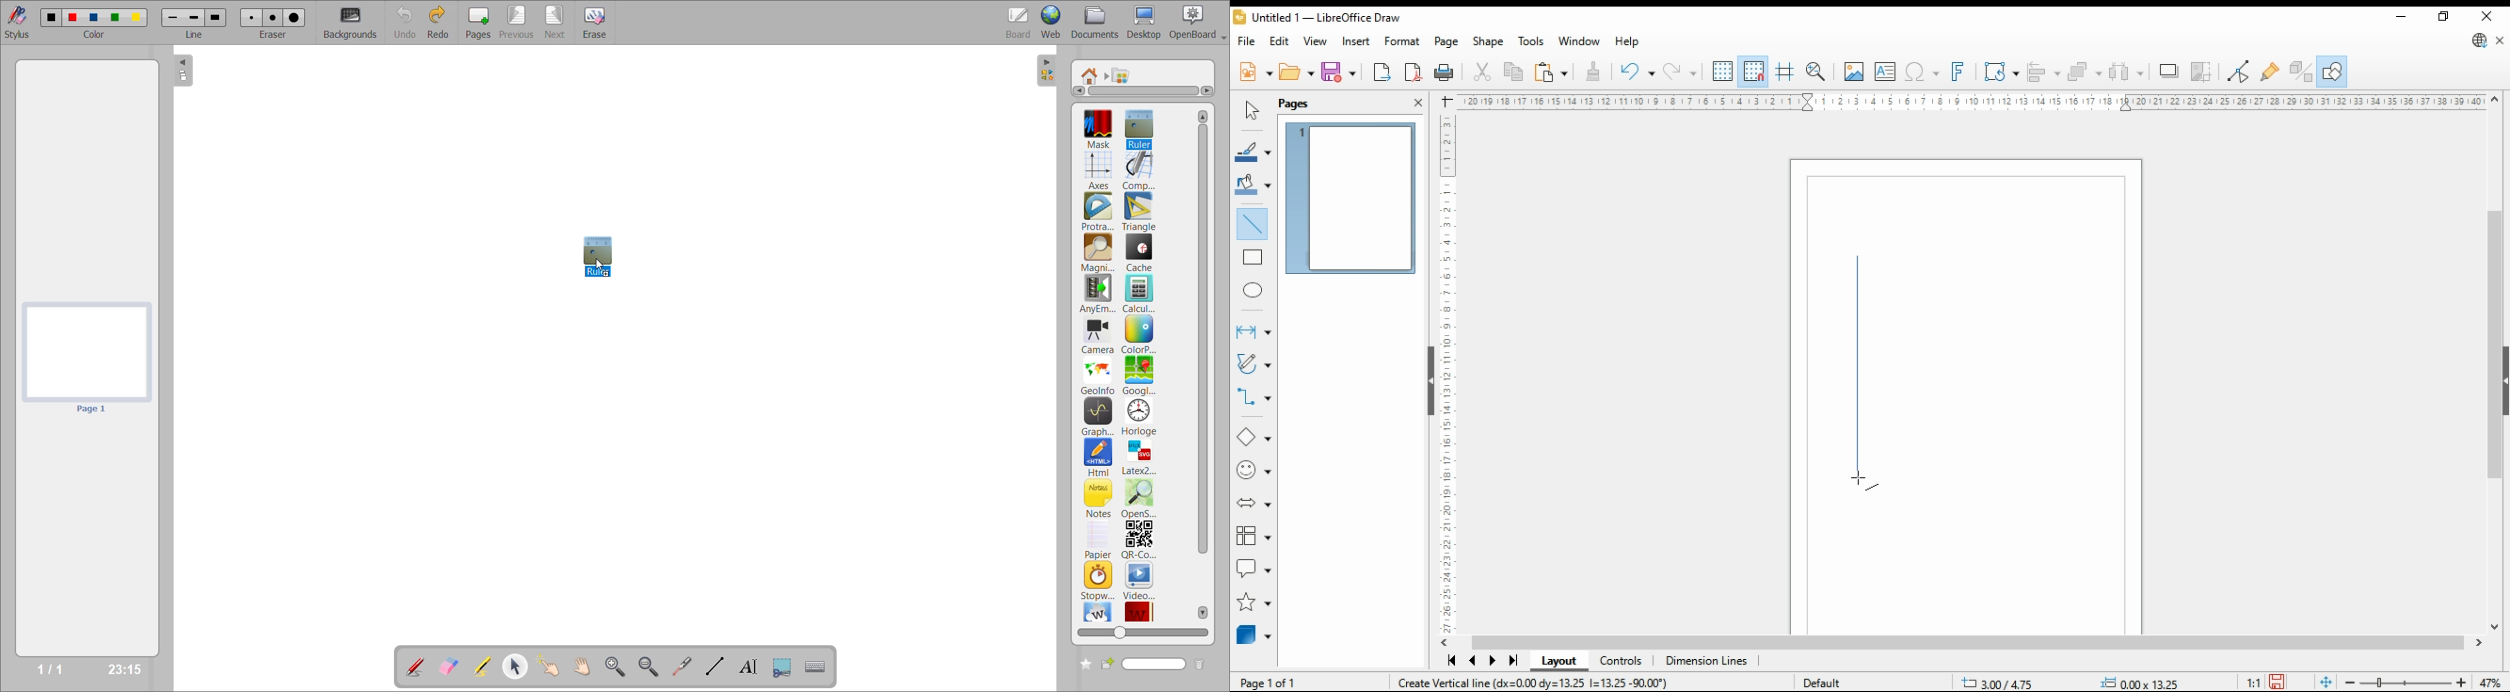 This screenshot has width=2520, height=700. I want to click on select, so click(1252, 110).